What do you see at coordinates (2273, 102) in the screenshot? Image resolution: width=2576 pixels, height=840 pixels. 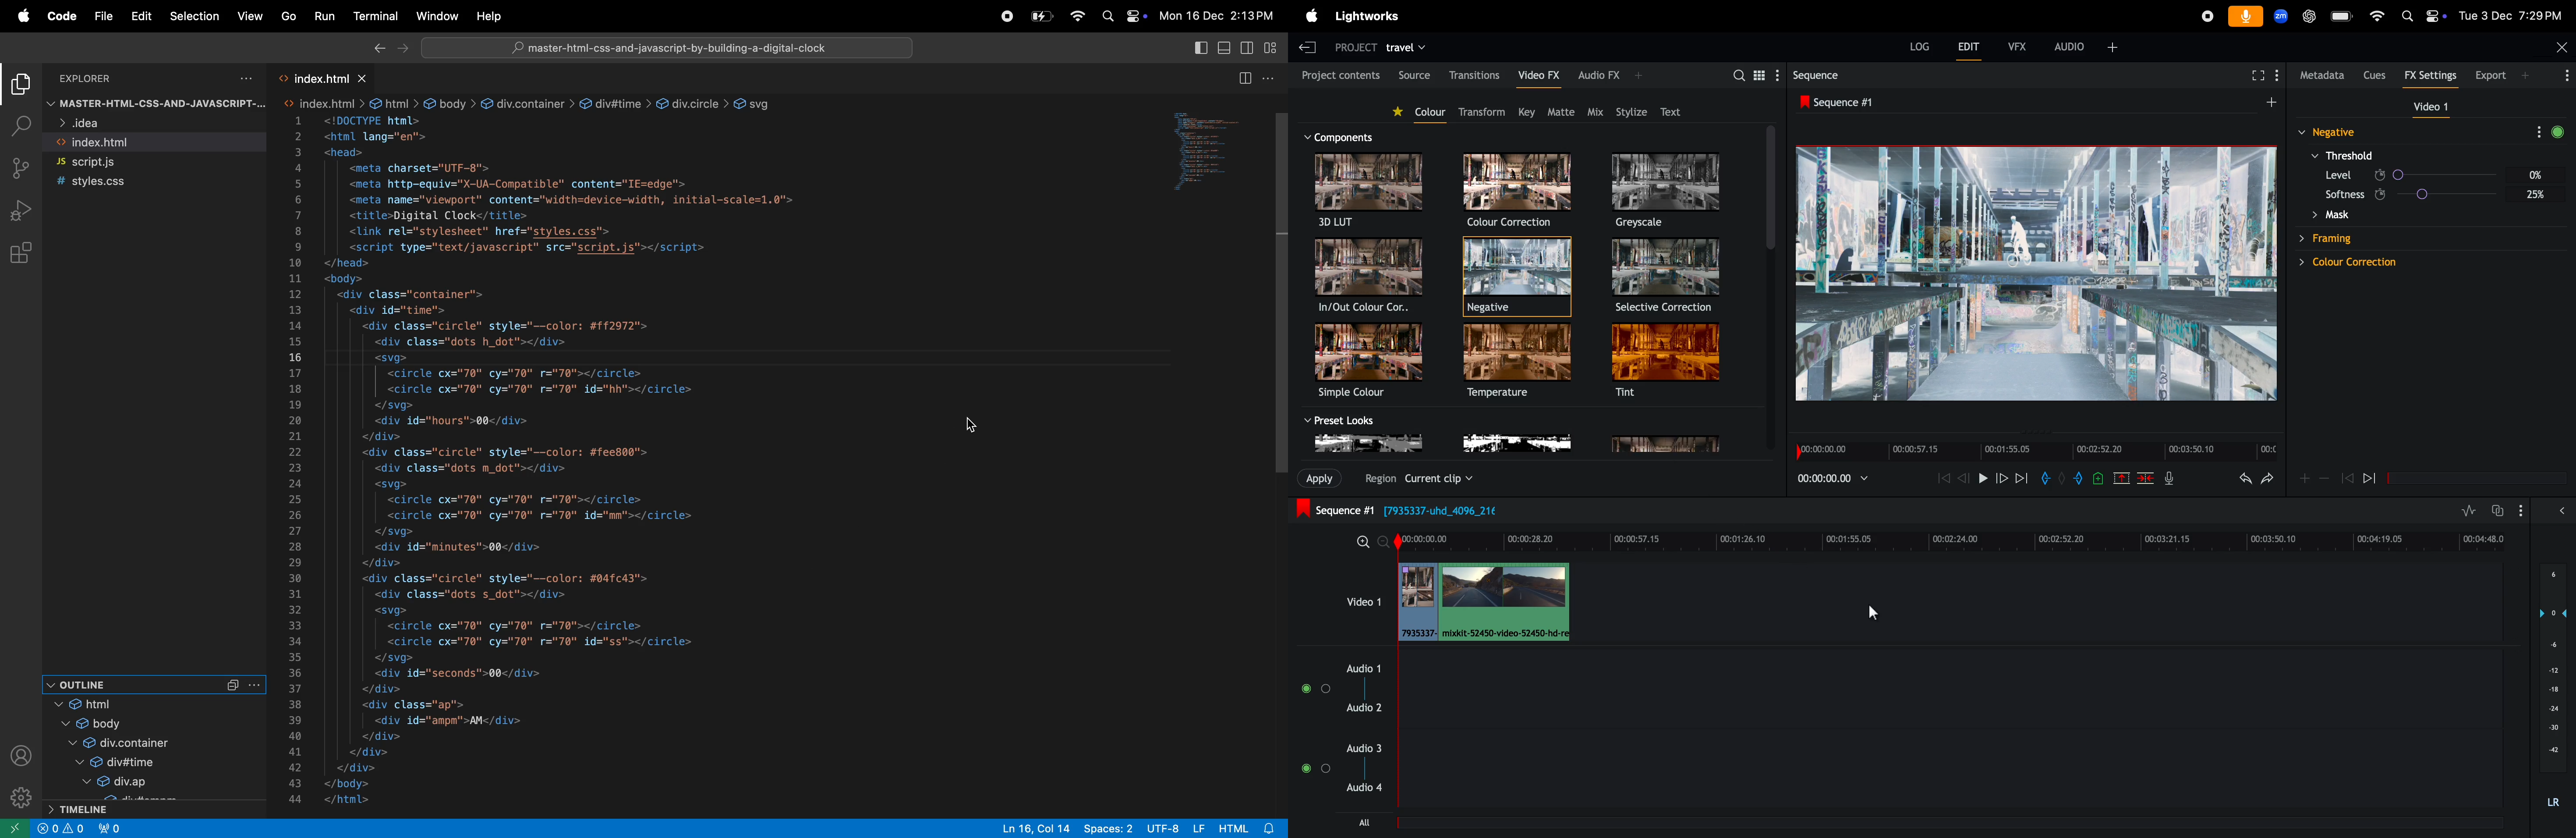 I see `add` at bounding box center [2273, 102].